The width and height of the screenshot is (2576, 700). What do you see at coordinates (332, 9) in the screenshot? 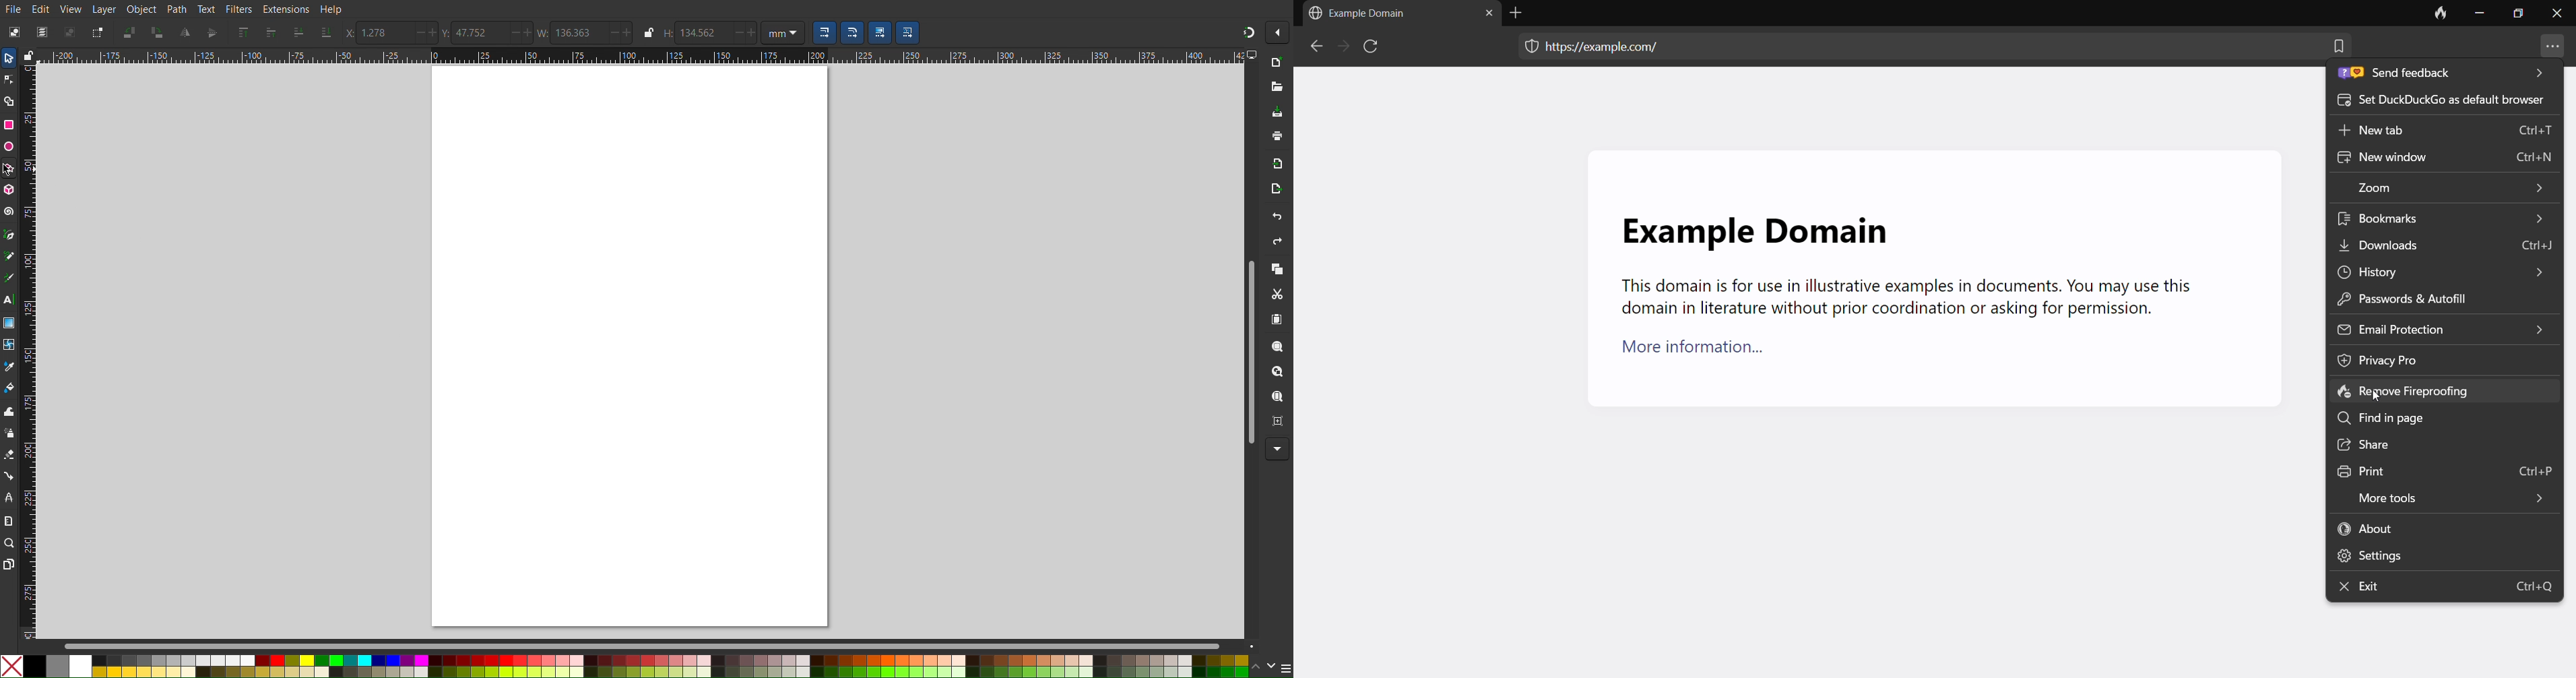
I see `Help` at bounding box center [332, 9].